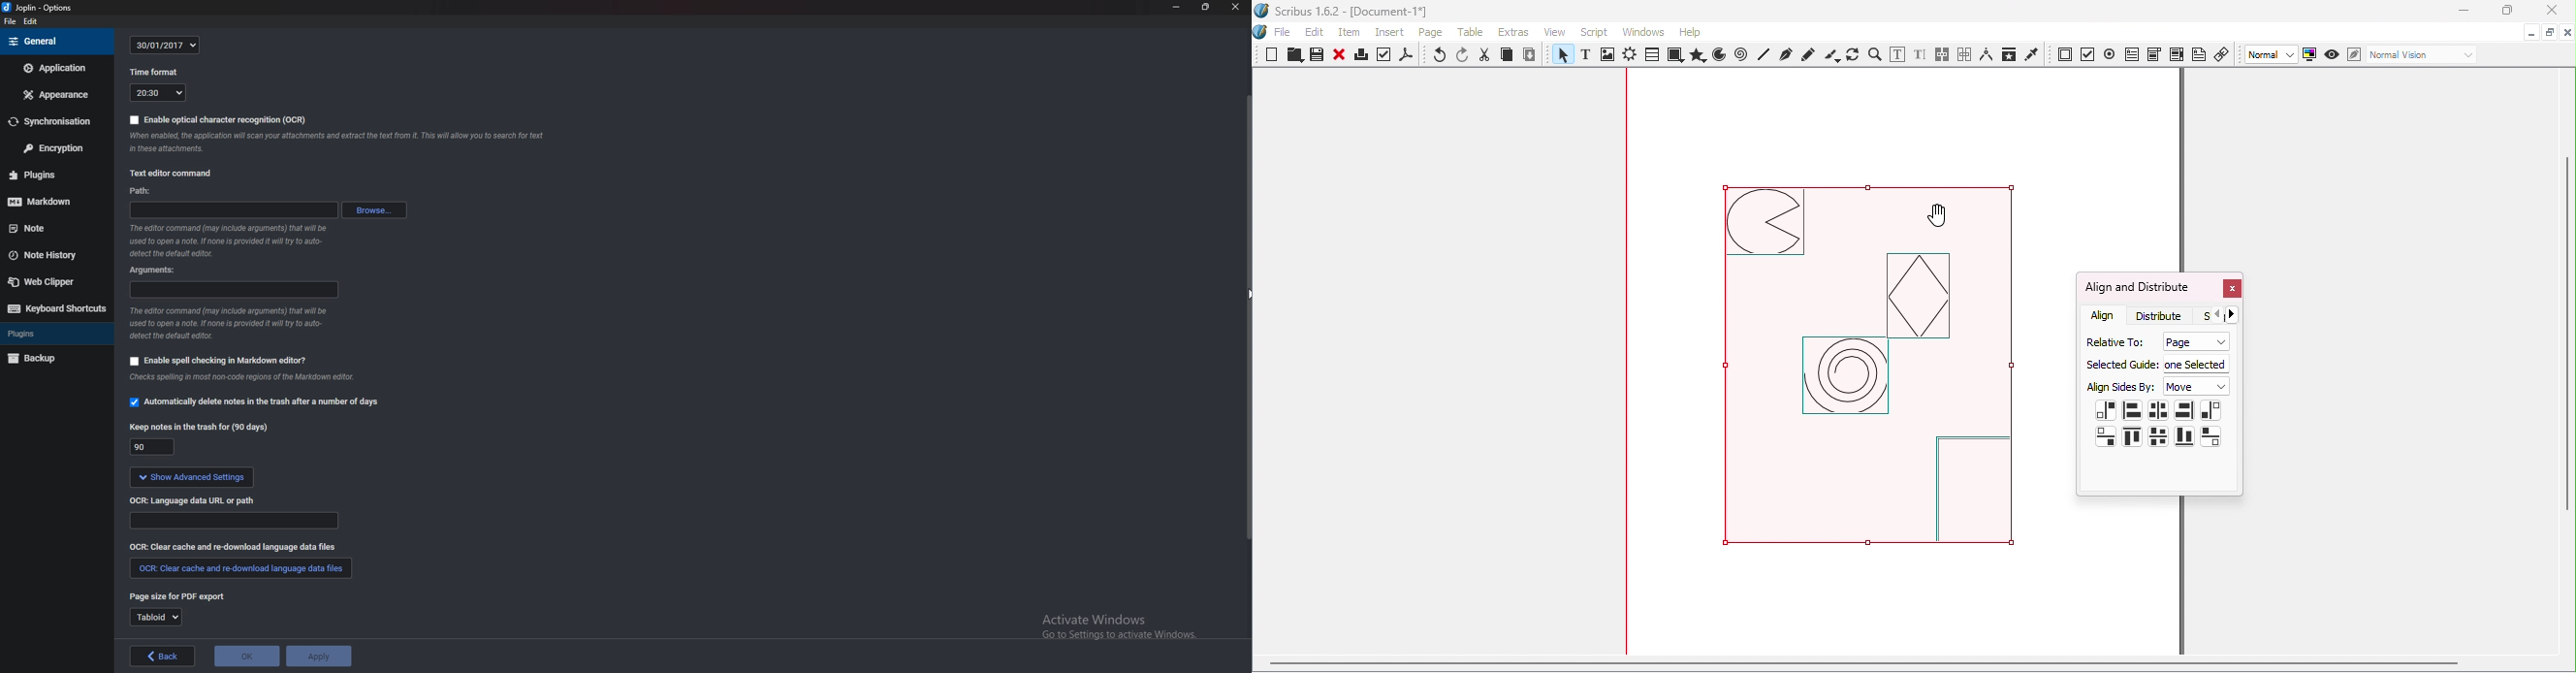 The image size is (2576, 700). What do you see at coordinates (240, 568) in the screenshot?
I see `clear cache and redownload language data` at bounding box center [240, 568].